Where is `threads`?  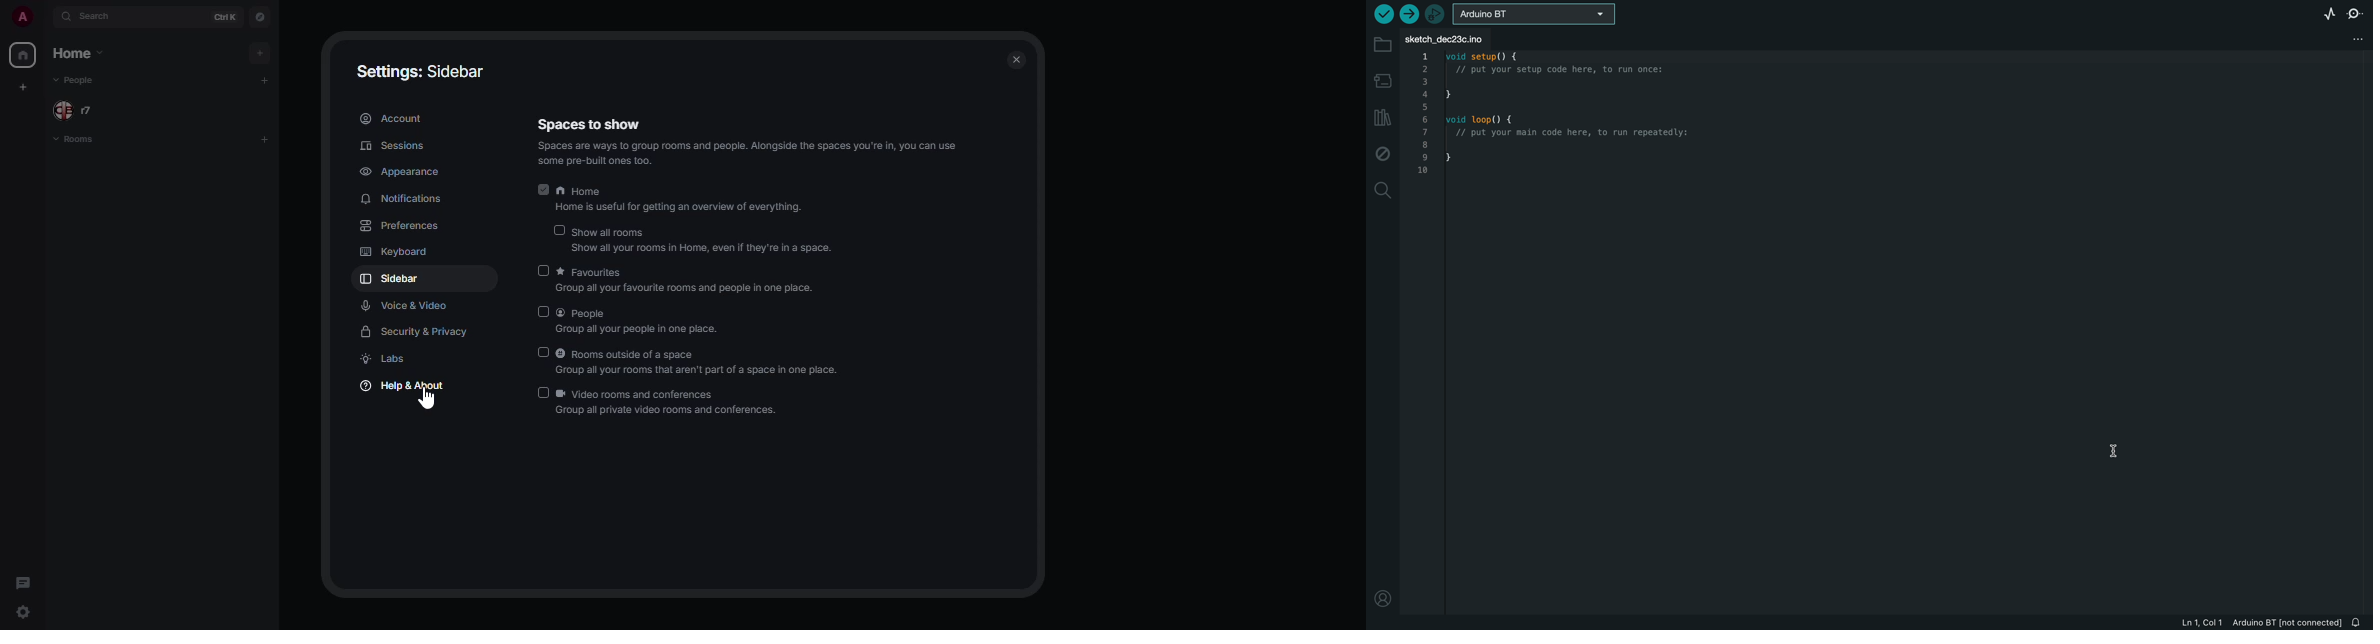
threads is located at coordinates (23, 581).